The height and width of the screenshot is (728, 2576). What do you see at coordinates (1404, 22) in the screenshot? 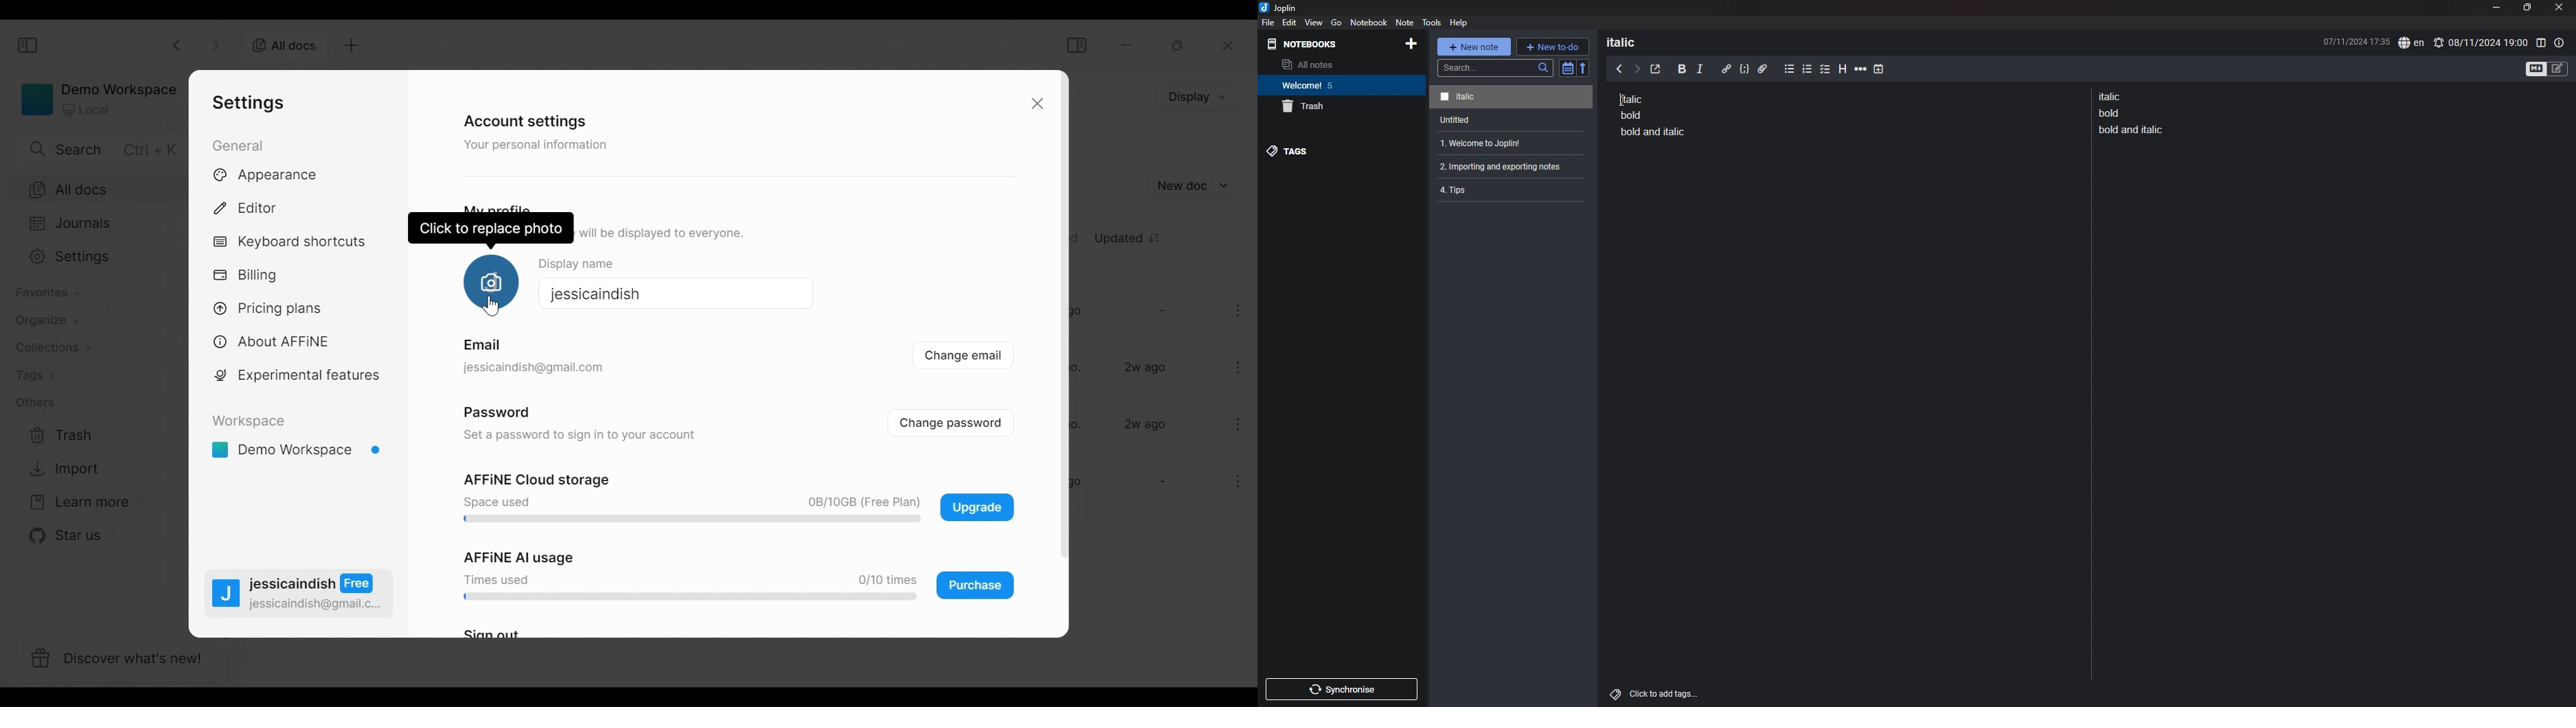
I see `note` at bounding box center [1404, 22].